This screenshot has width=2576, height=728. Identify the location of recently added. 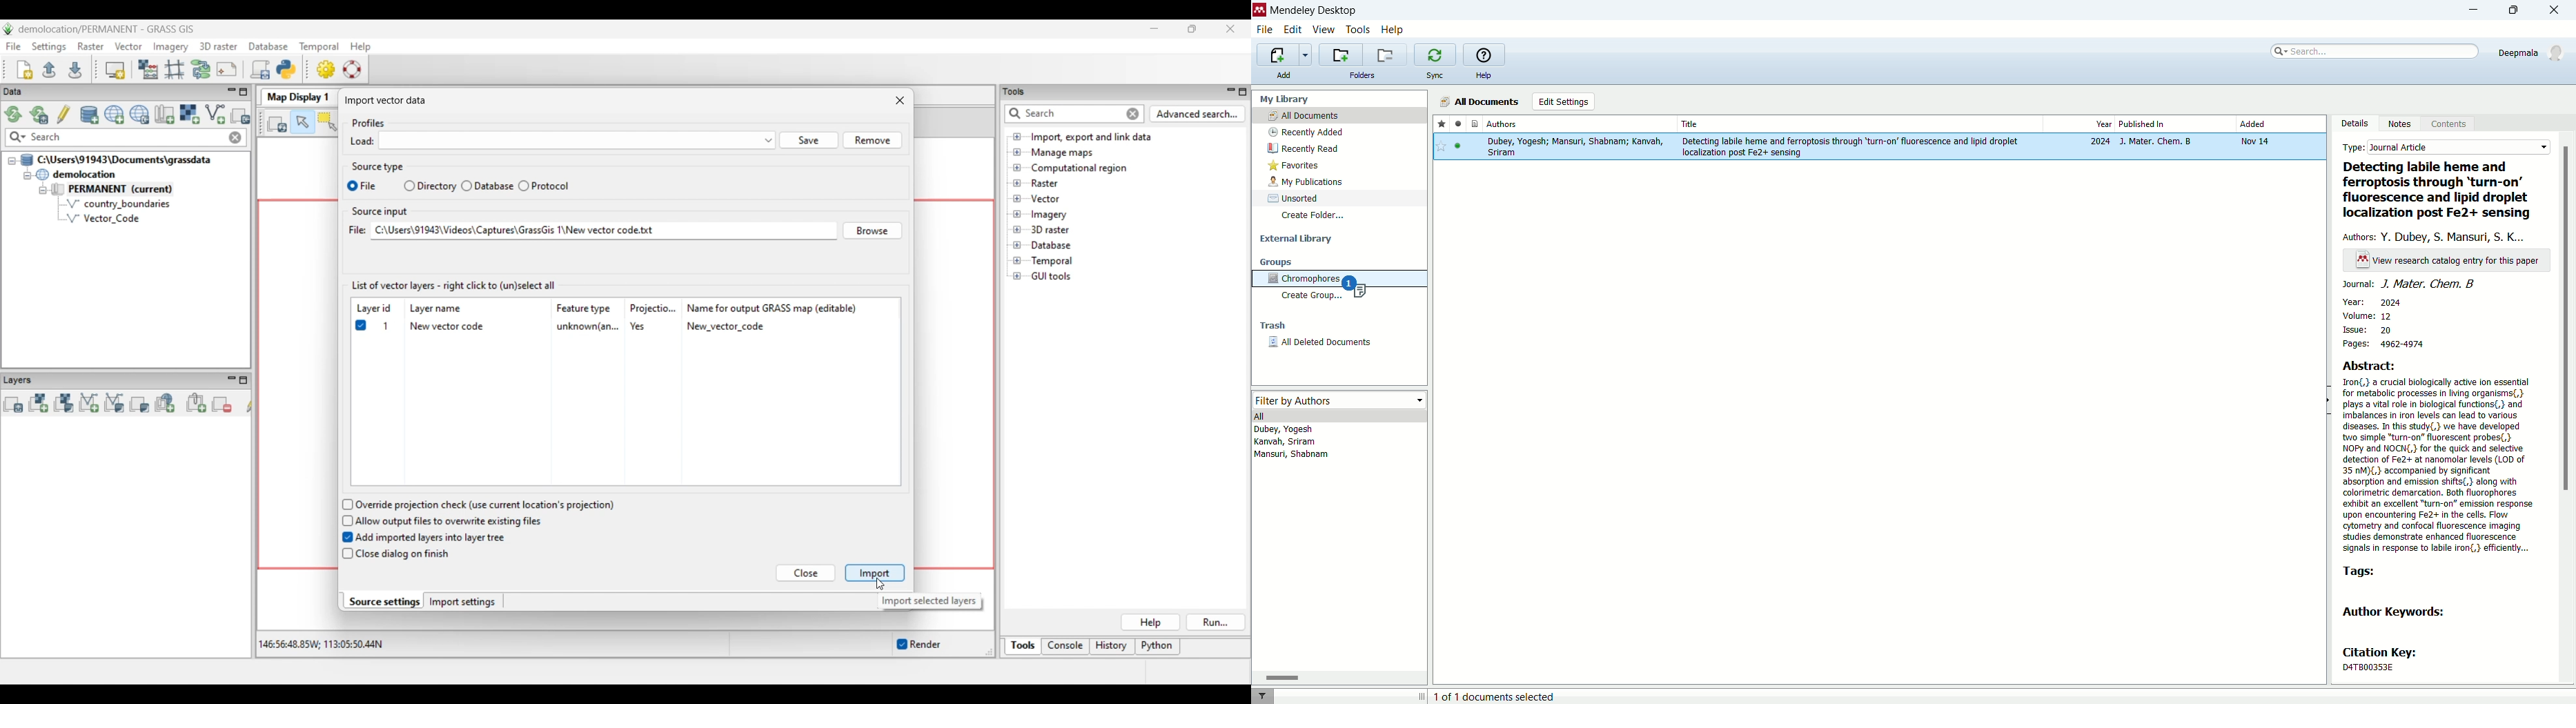
(1307, 132).